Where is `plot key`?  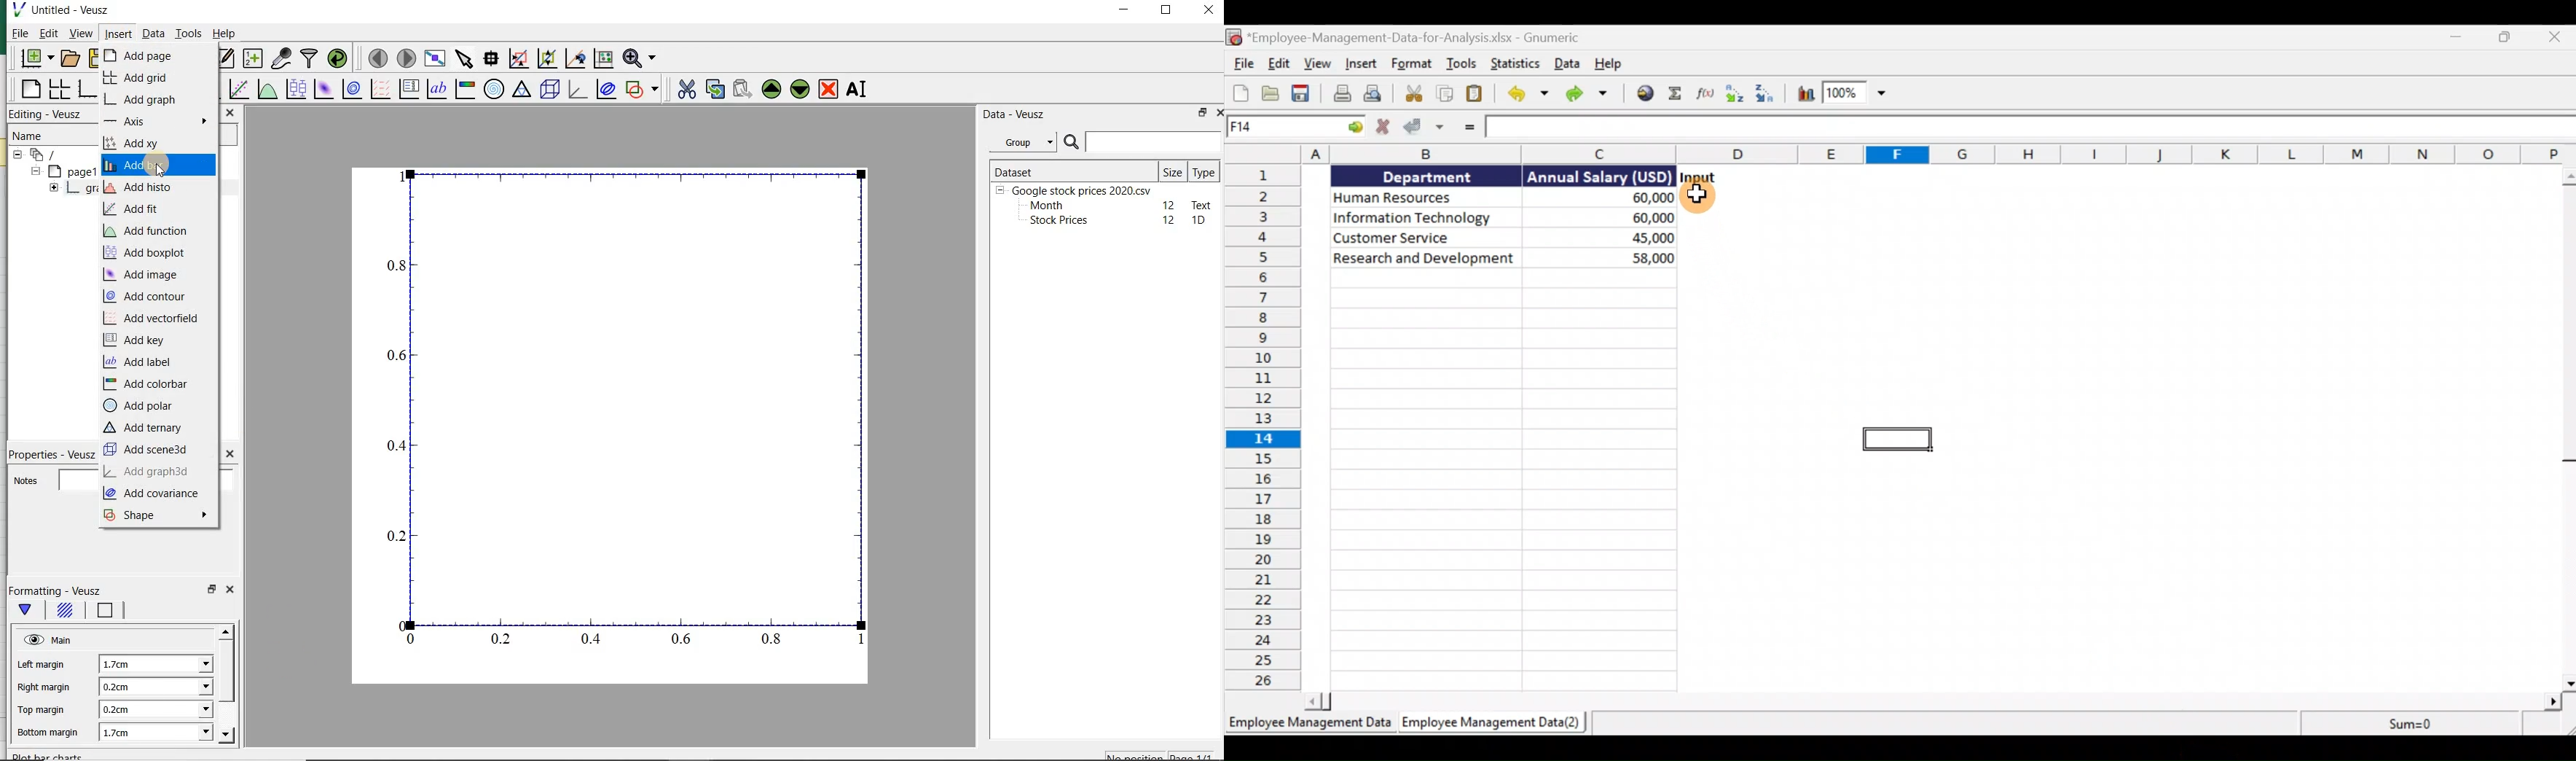 plot key is located at coordinates (409, 90).